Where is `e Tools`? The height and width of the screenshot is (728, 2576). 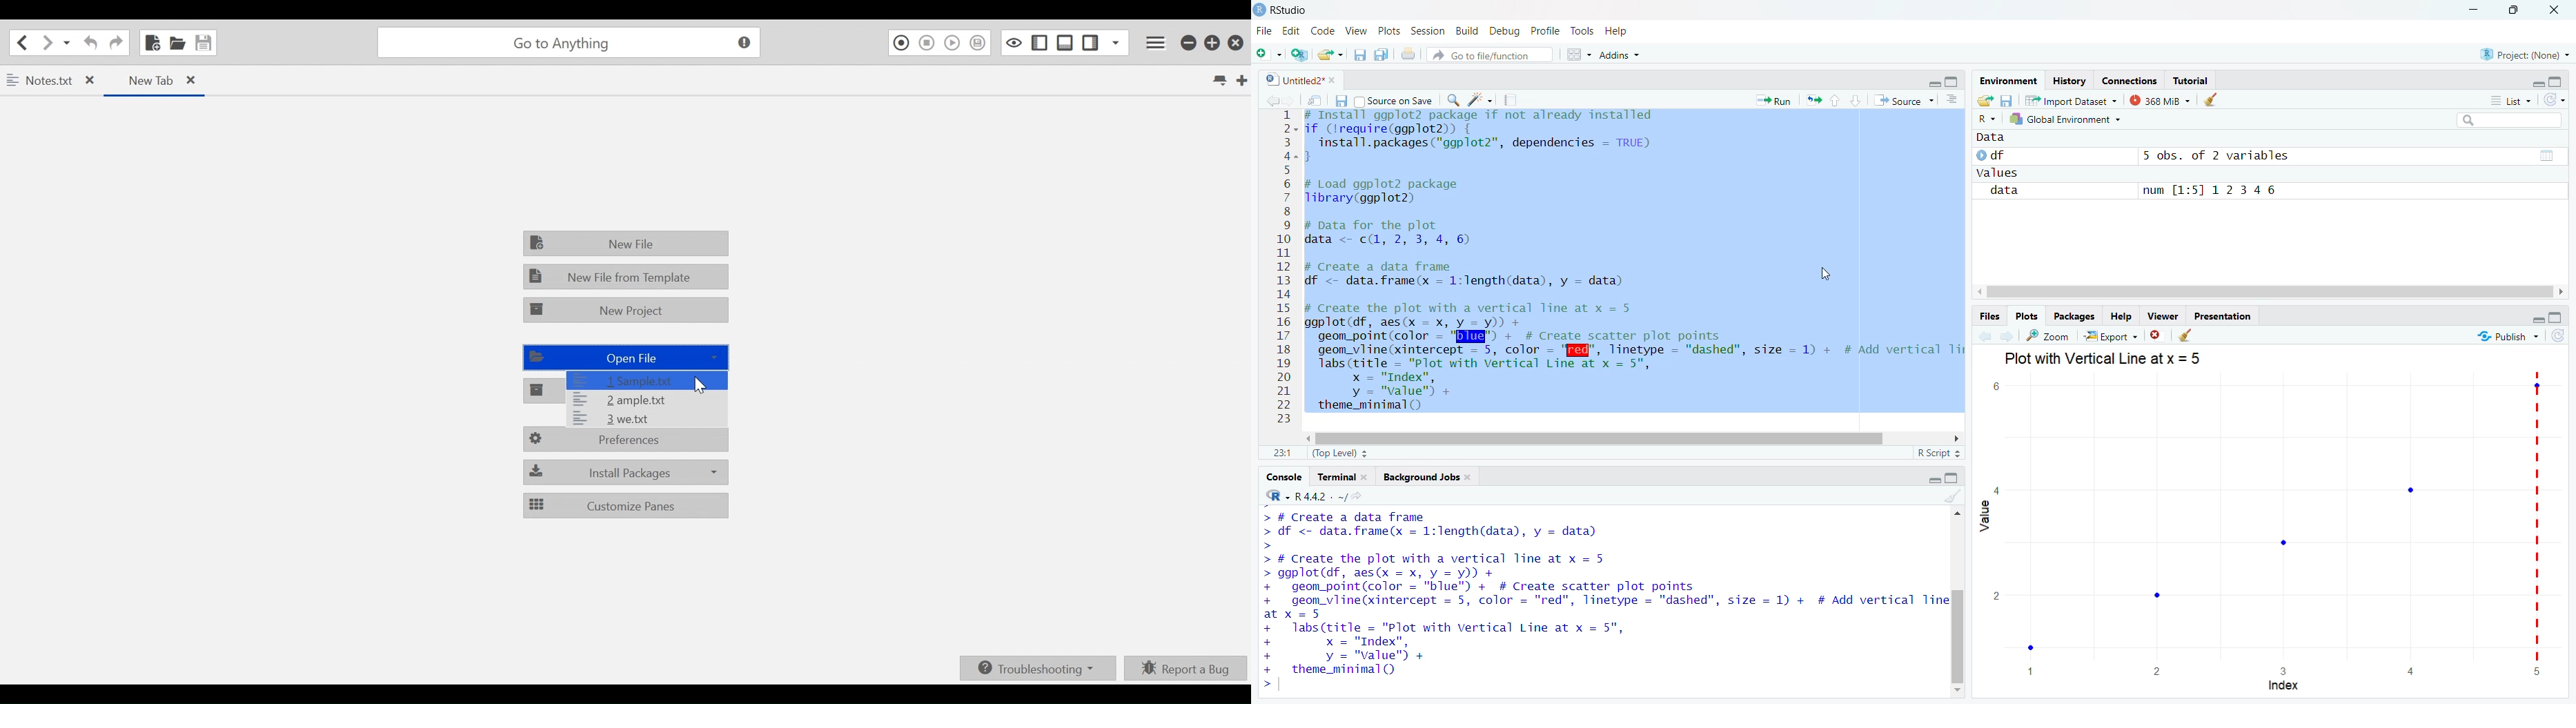
e Tools is located at coordinates (1581, 30).